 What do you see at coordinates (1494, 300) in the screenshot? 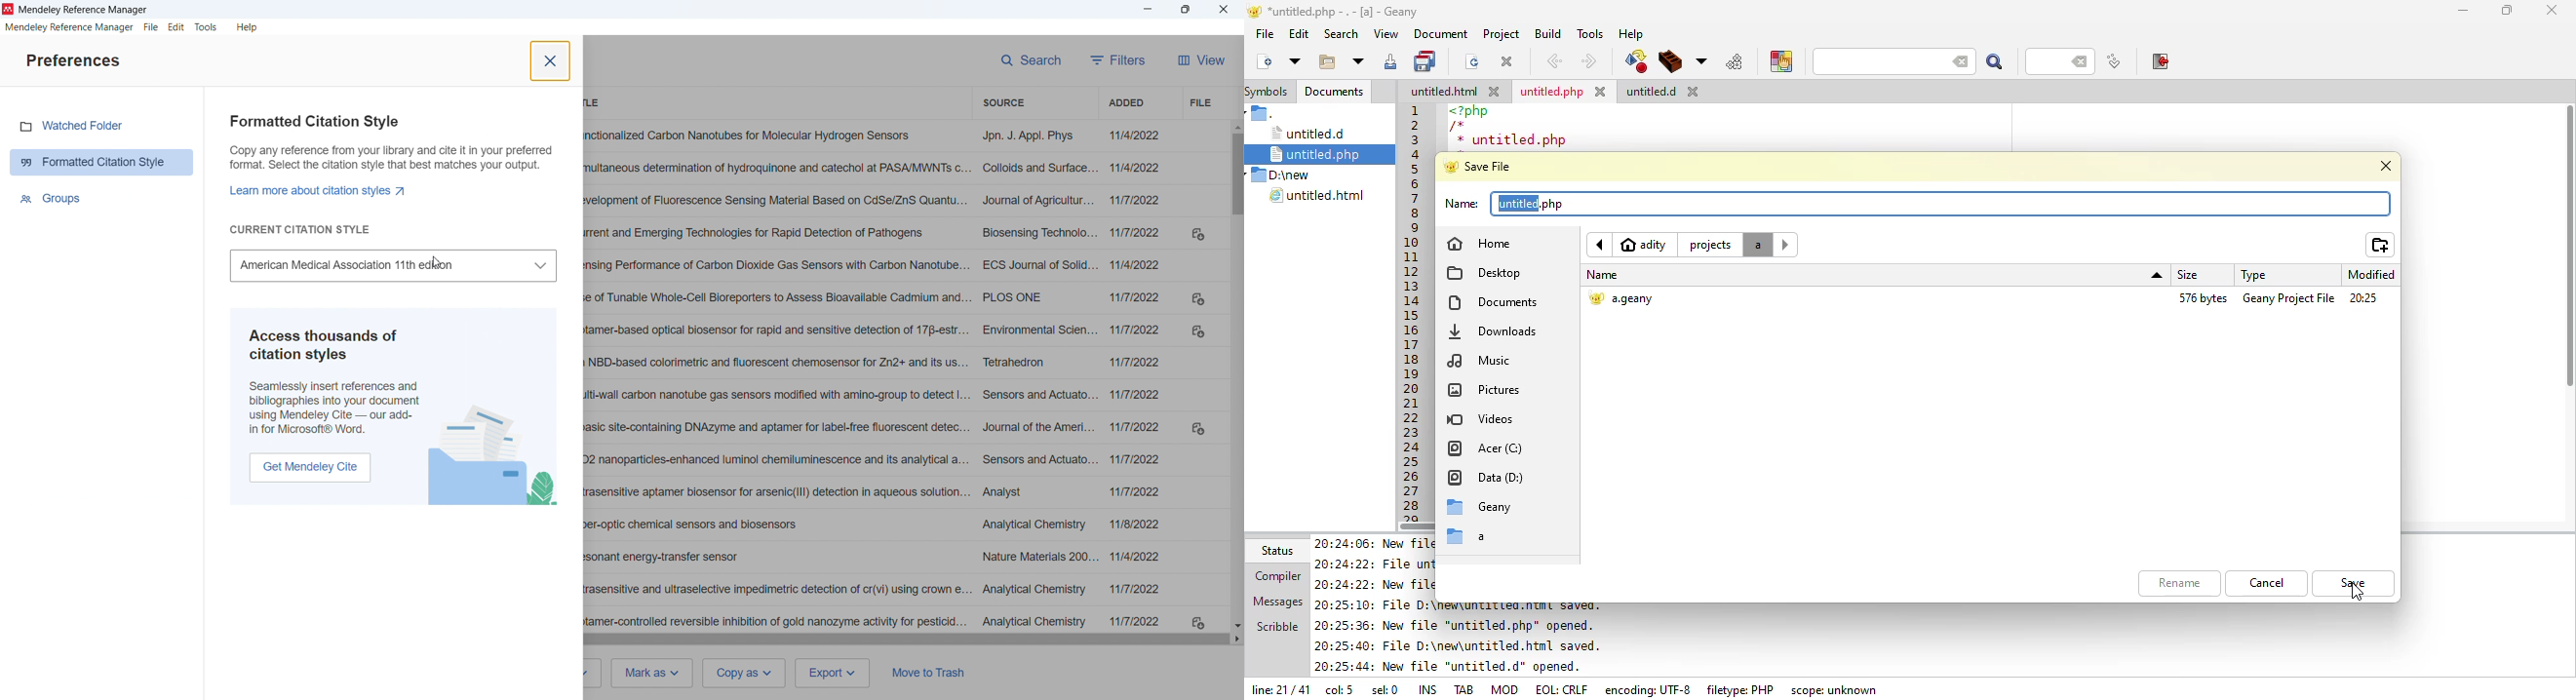
I see `documents` at bounding box center [1494, 300].